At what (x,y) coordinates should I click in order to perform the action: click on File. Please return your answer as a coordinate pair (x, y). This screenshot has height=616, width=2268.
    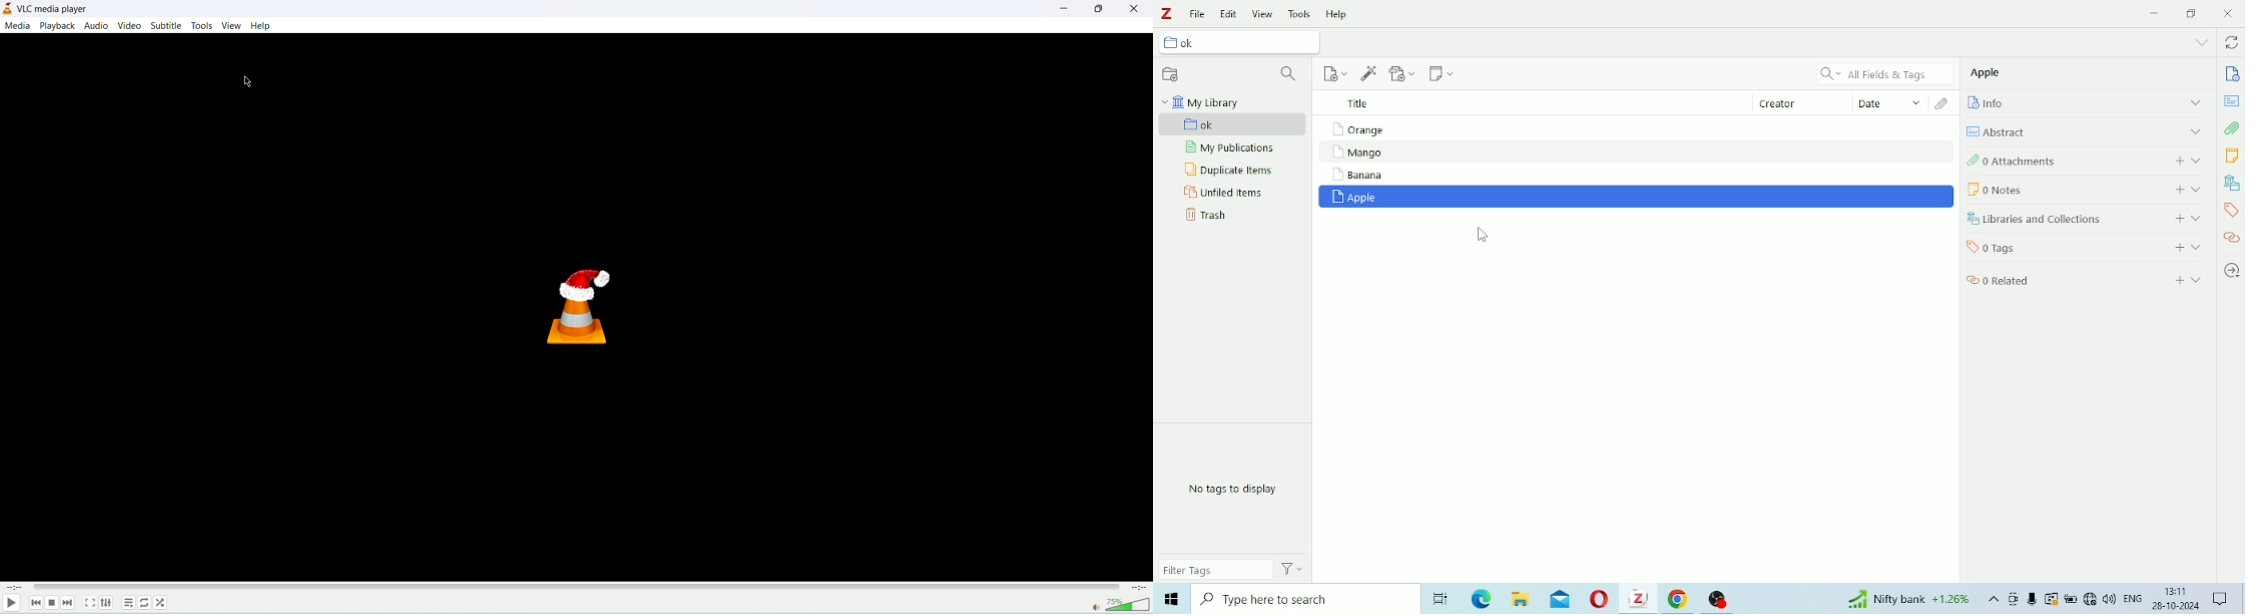
    Looking at the image, I should click on (1200, 13).